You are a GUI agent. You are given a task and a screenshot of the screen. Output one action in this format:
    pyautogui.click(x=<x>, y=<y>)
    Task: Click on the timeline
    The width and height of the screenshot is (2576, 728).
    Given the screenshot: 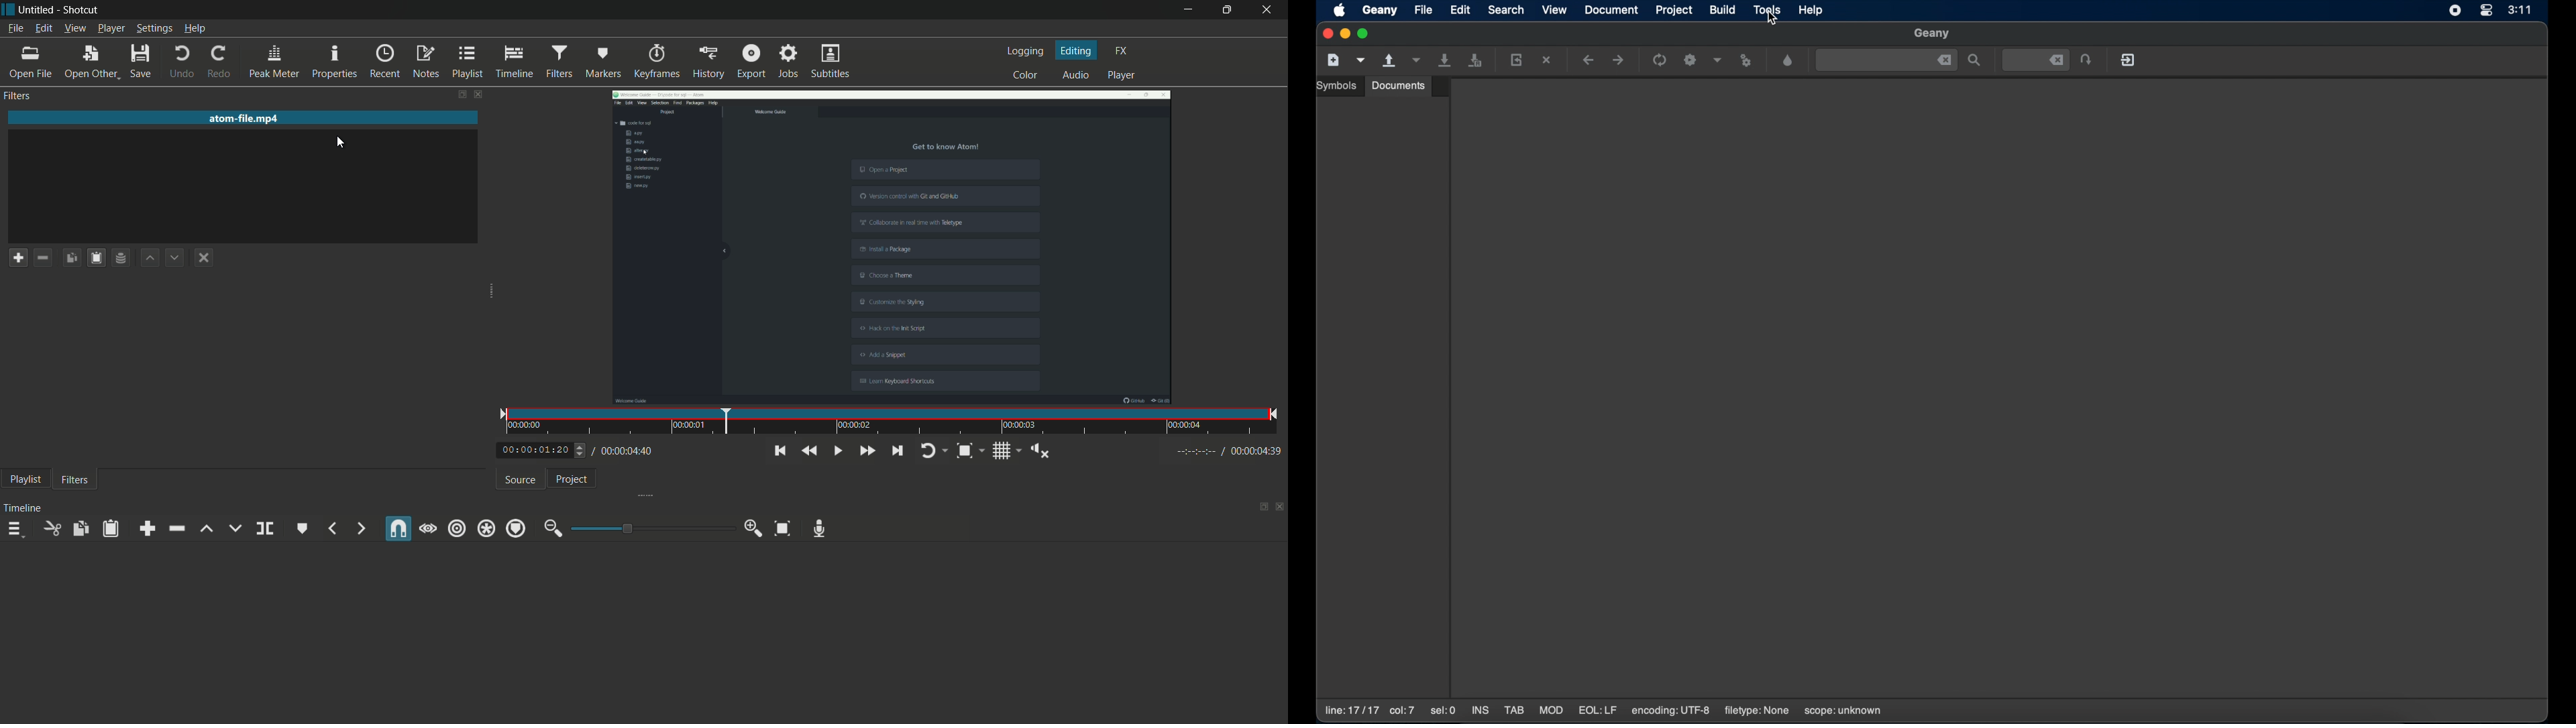 What is the action you would take?
    pyautogui.click(x=515, y=62)
    